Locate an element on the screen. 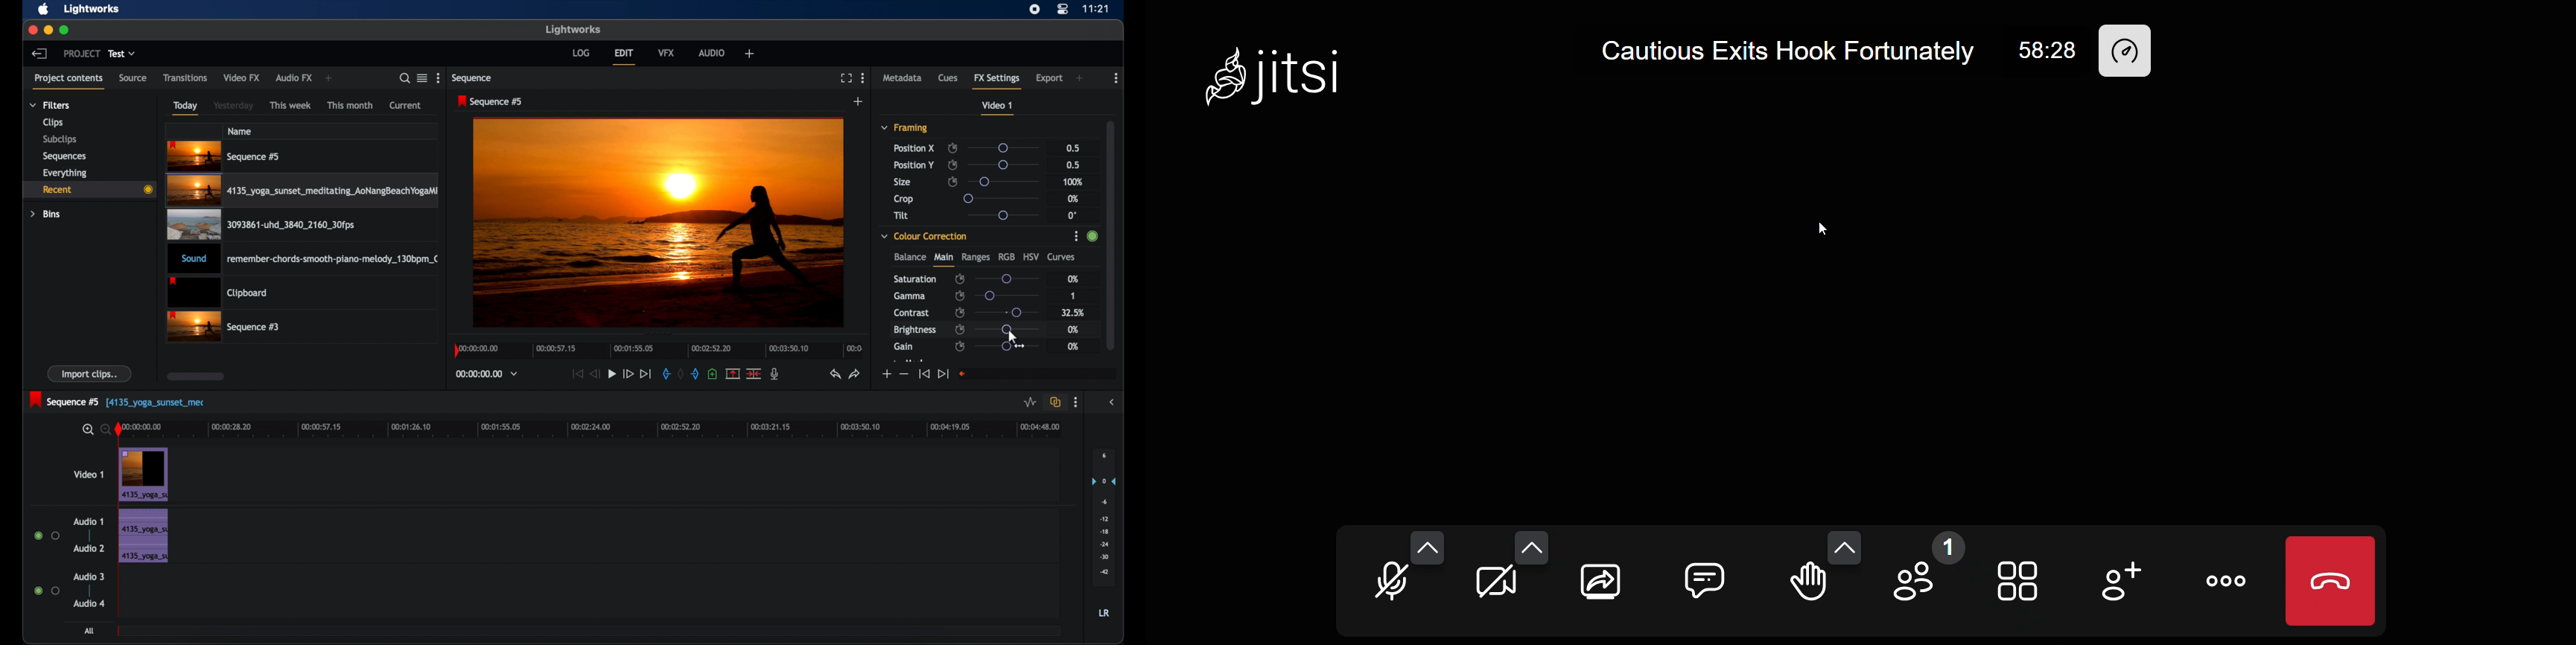 The image size is (2576, 672). timeline is located at coordinates (659, 349).